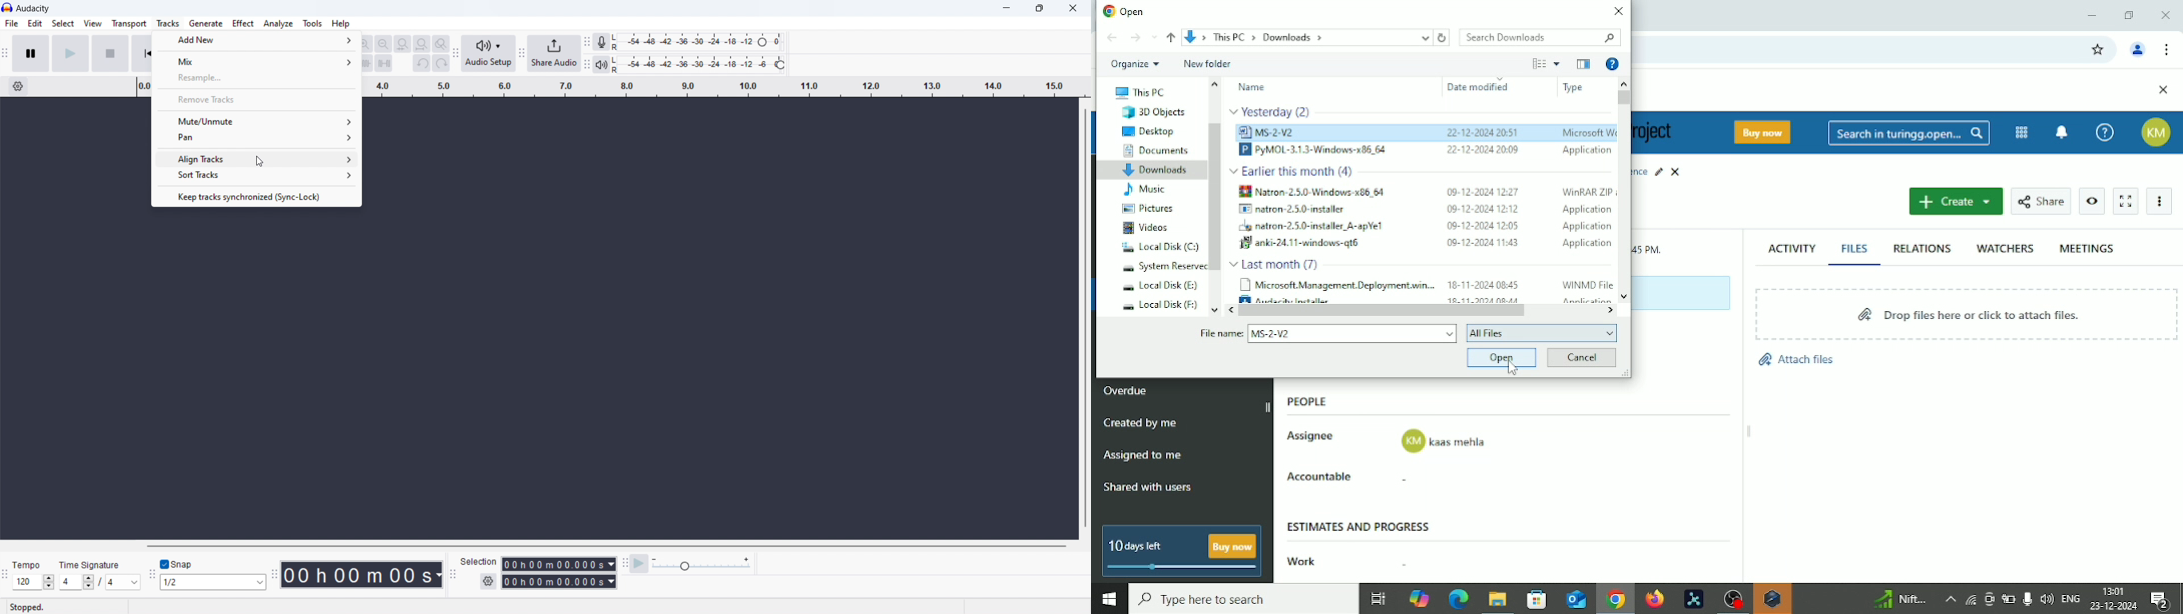  I want to click on path: downloads» Ths PC » Downloads », so click(1253, 36).